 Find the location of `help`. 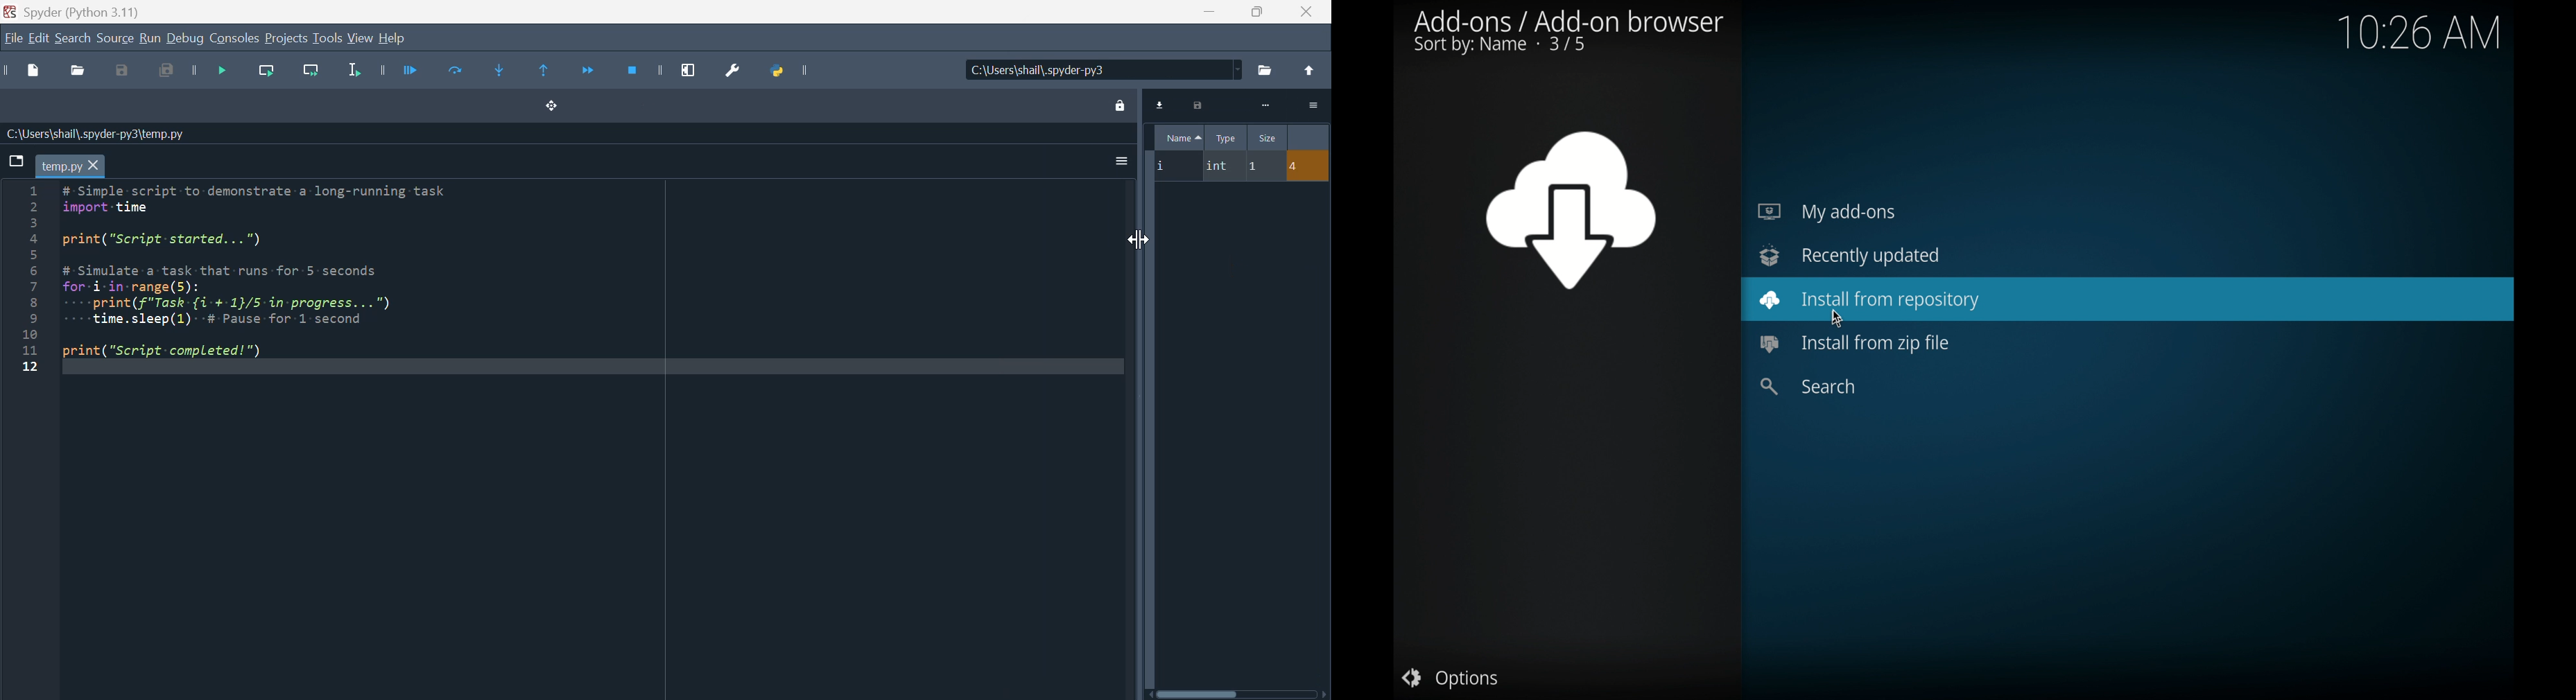

help is located at coordinates (392, 38).